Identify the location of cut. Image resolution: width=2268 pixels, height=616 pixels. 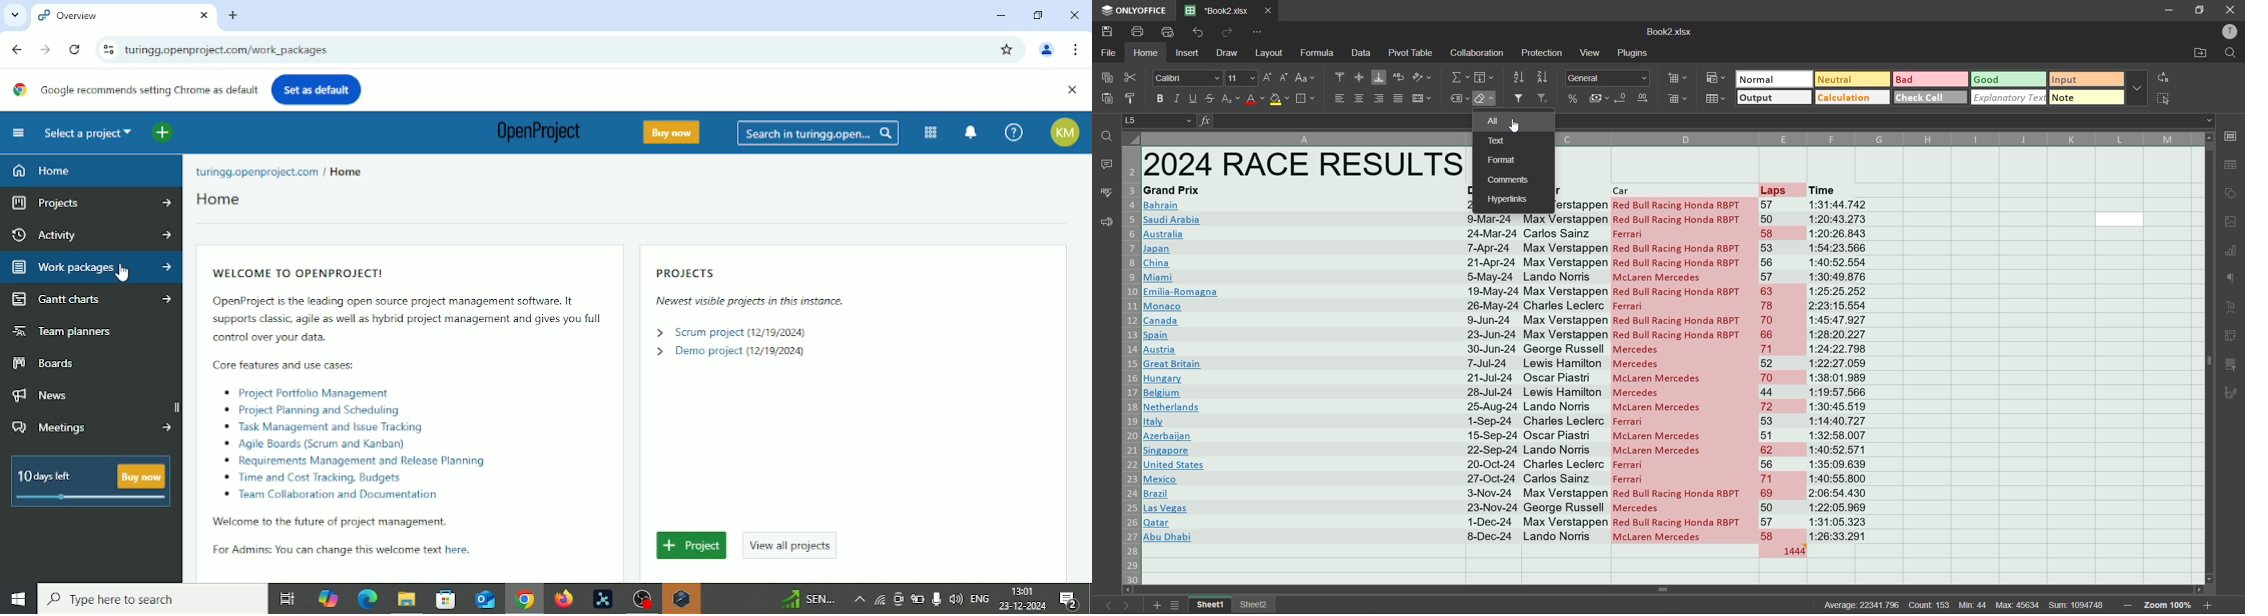
(1130, 76).